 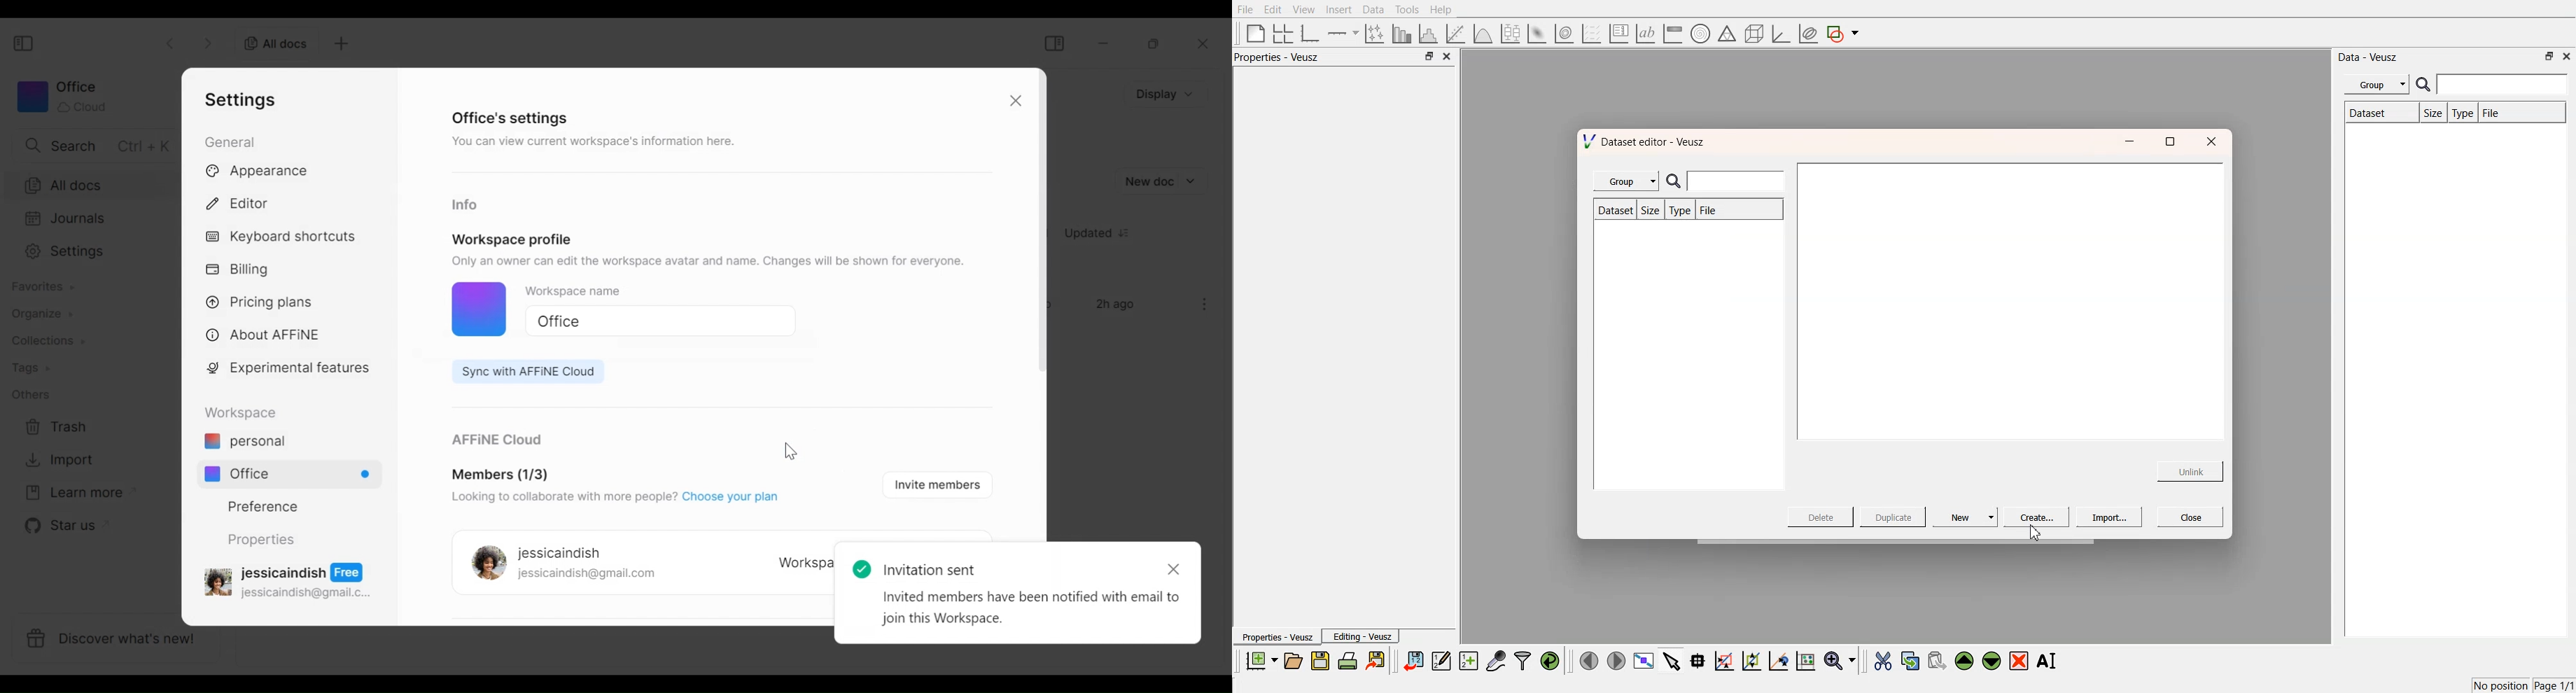 I want to click on plot a function on a graph, so click(x=1483, y=32).